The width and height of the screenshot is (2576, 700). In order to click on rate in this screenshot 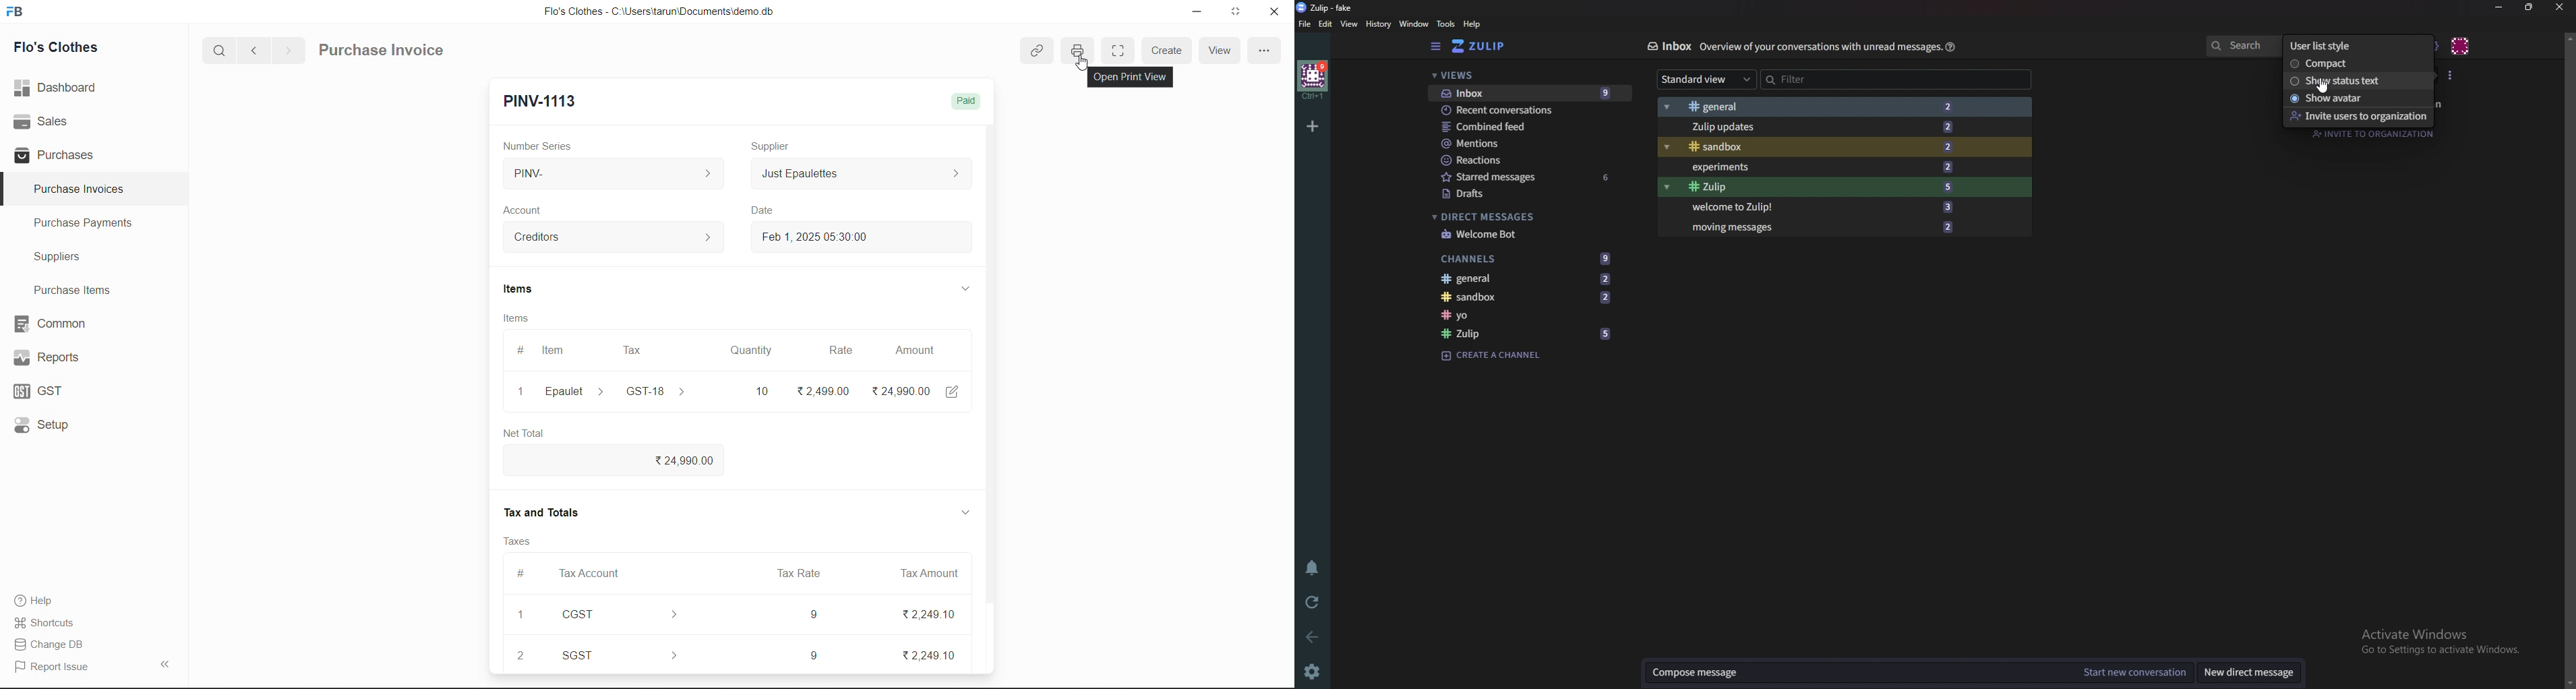, I will do `click(838, 350)`.